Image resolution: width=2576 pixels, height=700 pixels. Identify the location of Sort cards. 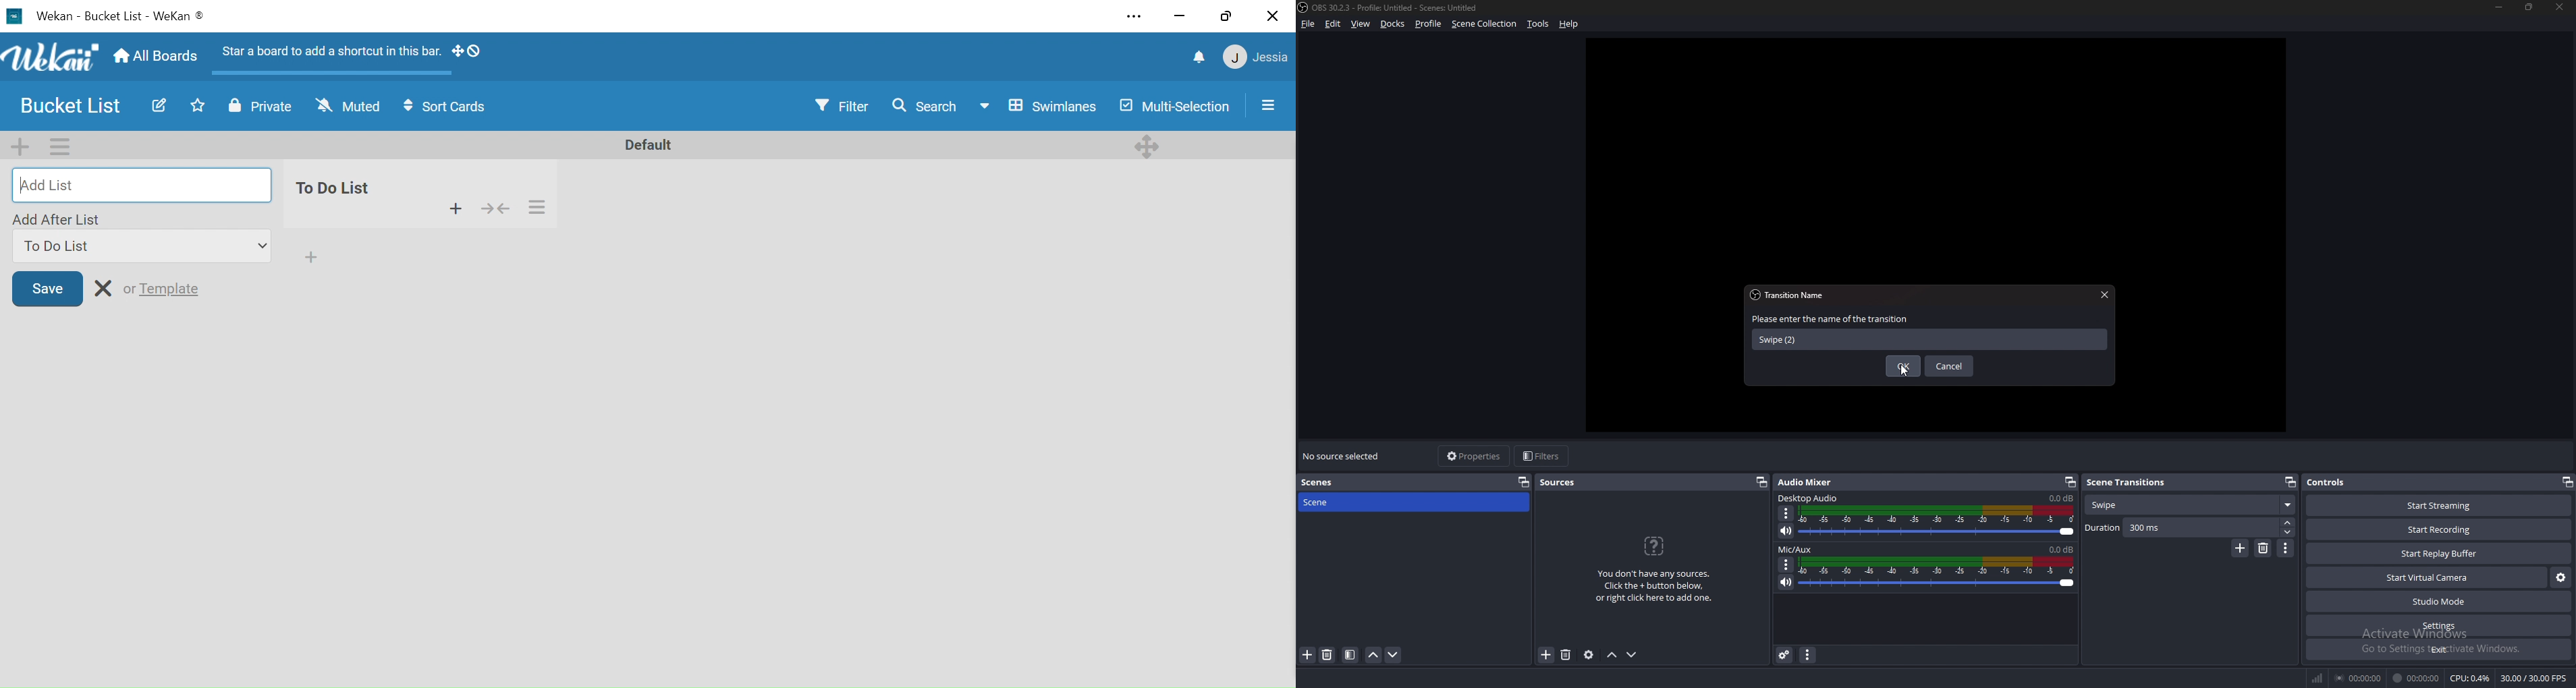
(447, 109).